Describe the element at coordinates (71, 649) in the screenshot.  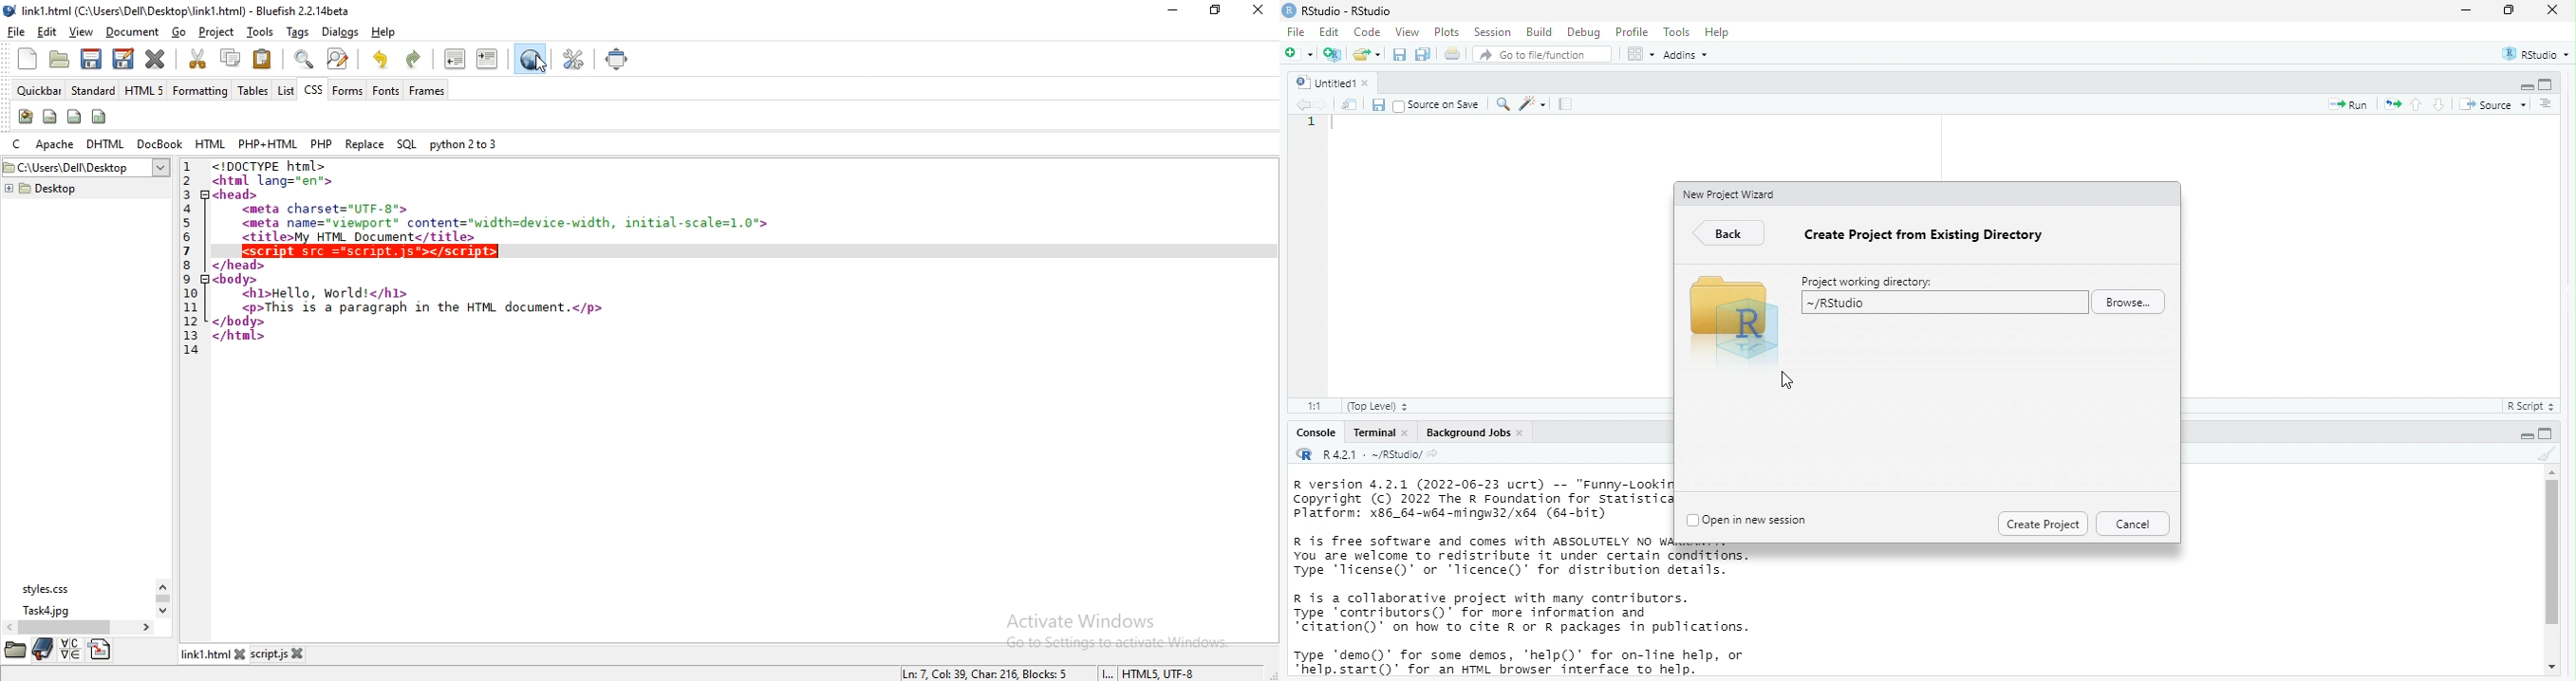
I see `language` at that location.